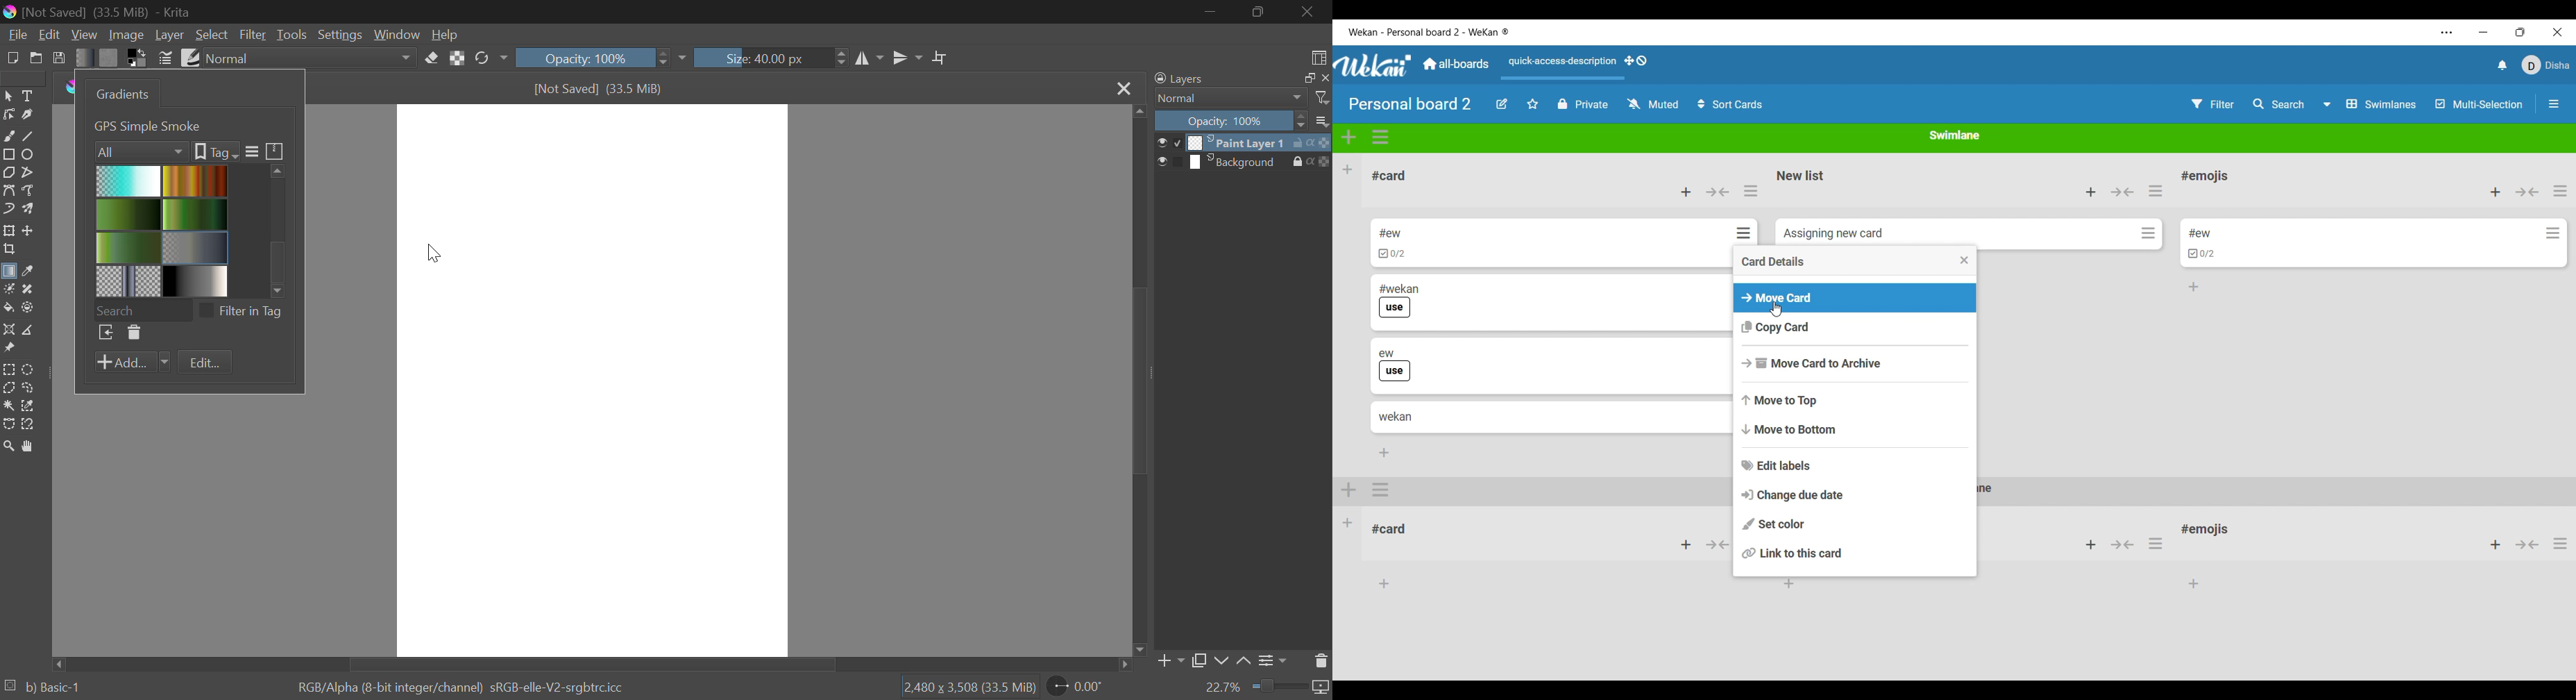 The height and width of the screenshot is (700, 2576). Describe the element at coordinates (189, 56) in the screenshot. I see `Brush Presets` at that location.